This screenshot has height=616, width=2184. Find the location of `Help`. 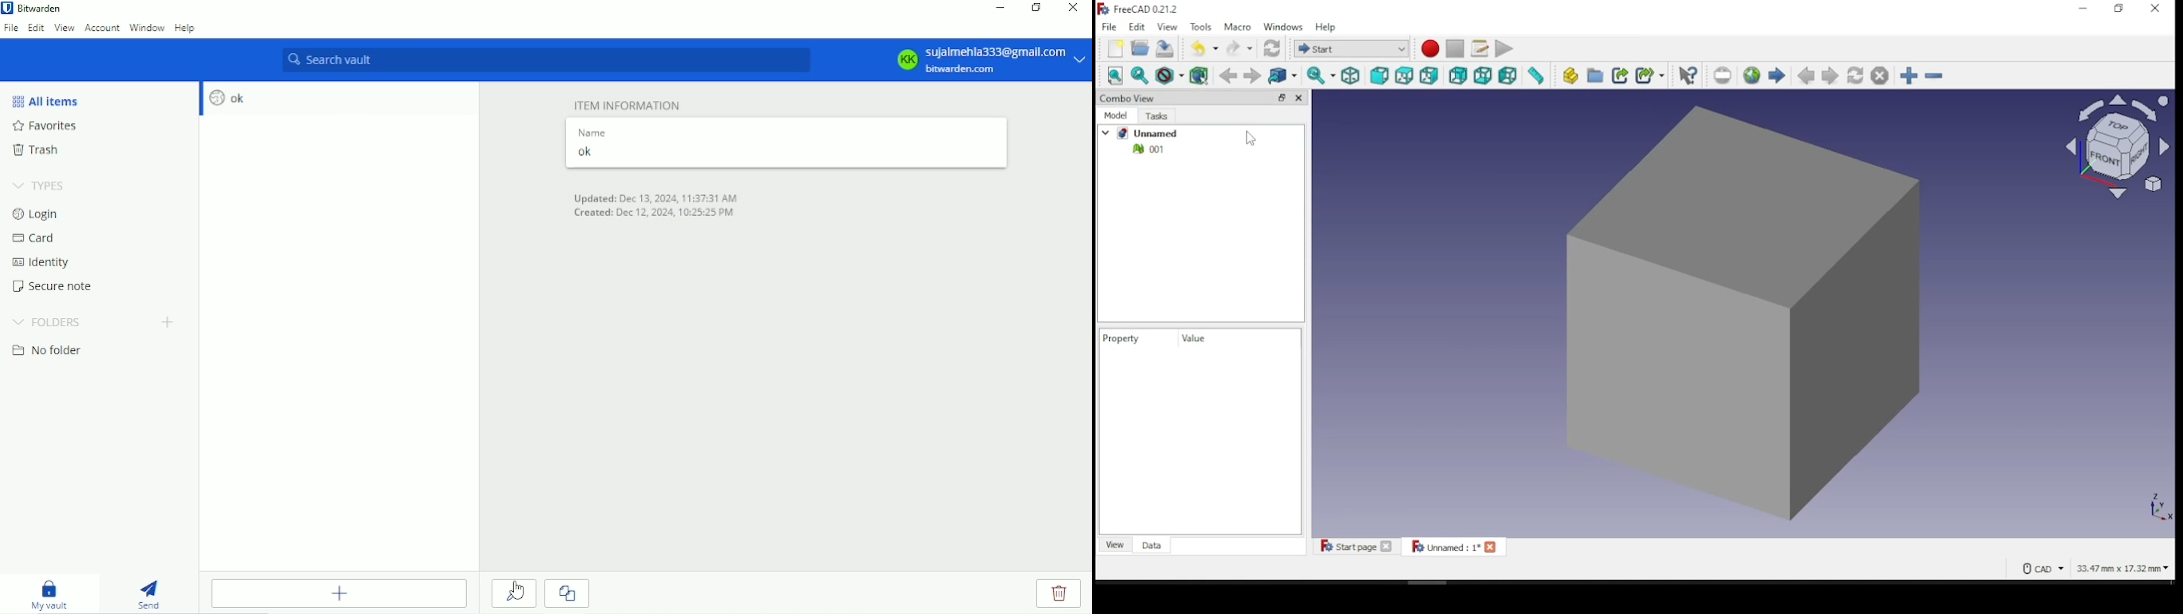

Help is located at coordinates (185, 28).